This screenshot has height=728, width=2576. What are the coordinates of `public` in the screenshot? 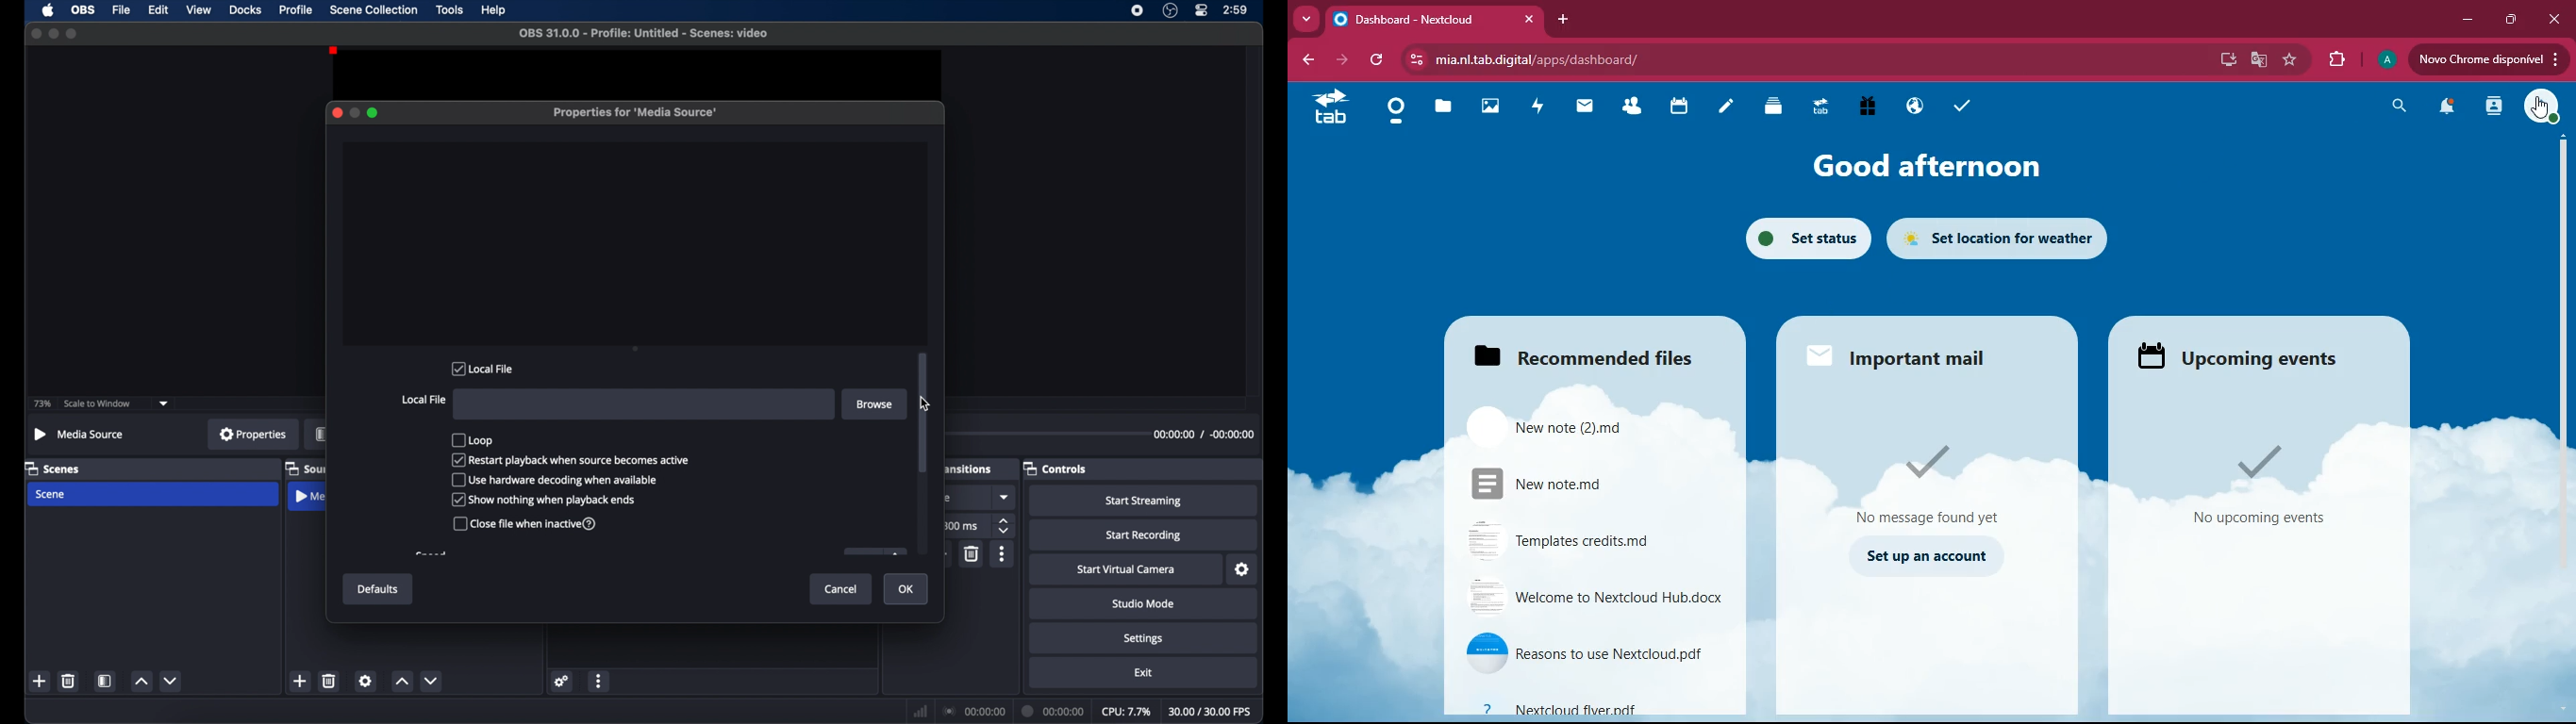 It's located at (1918, 106).